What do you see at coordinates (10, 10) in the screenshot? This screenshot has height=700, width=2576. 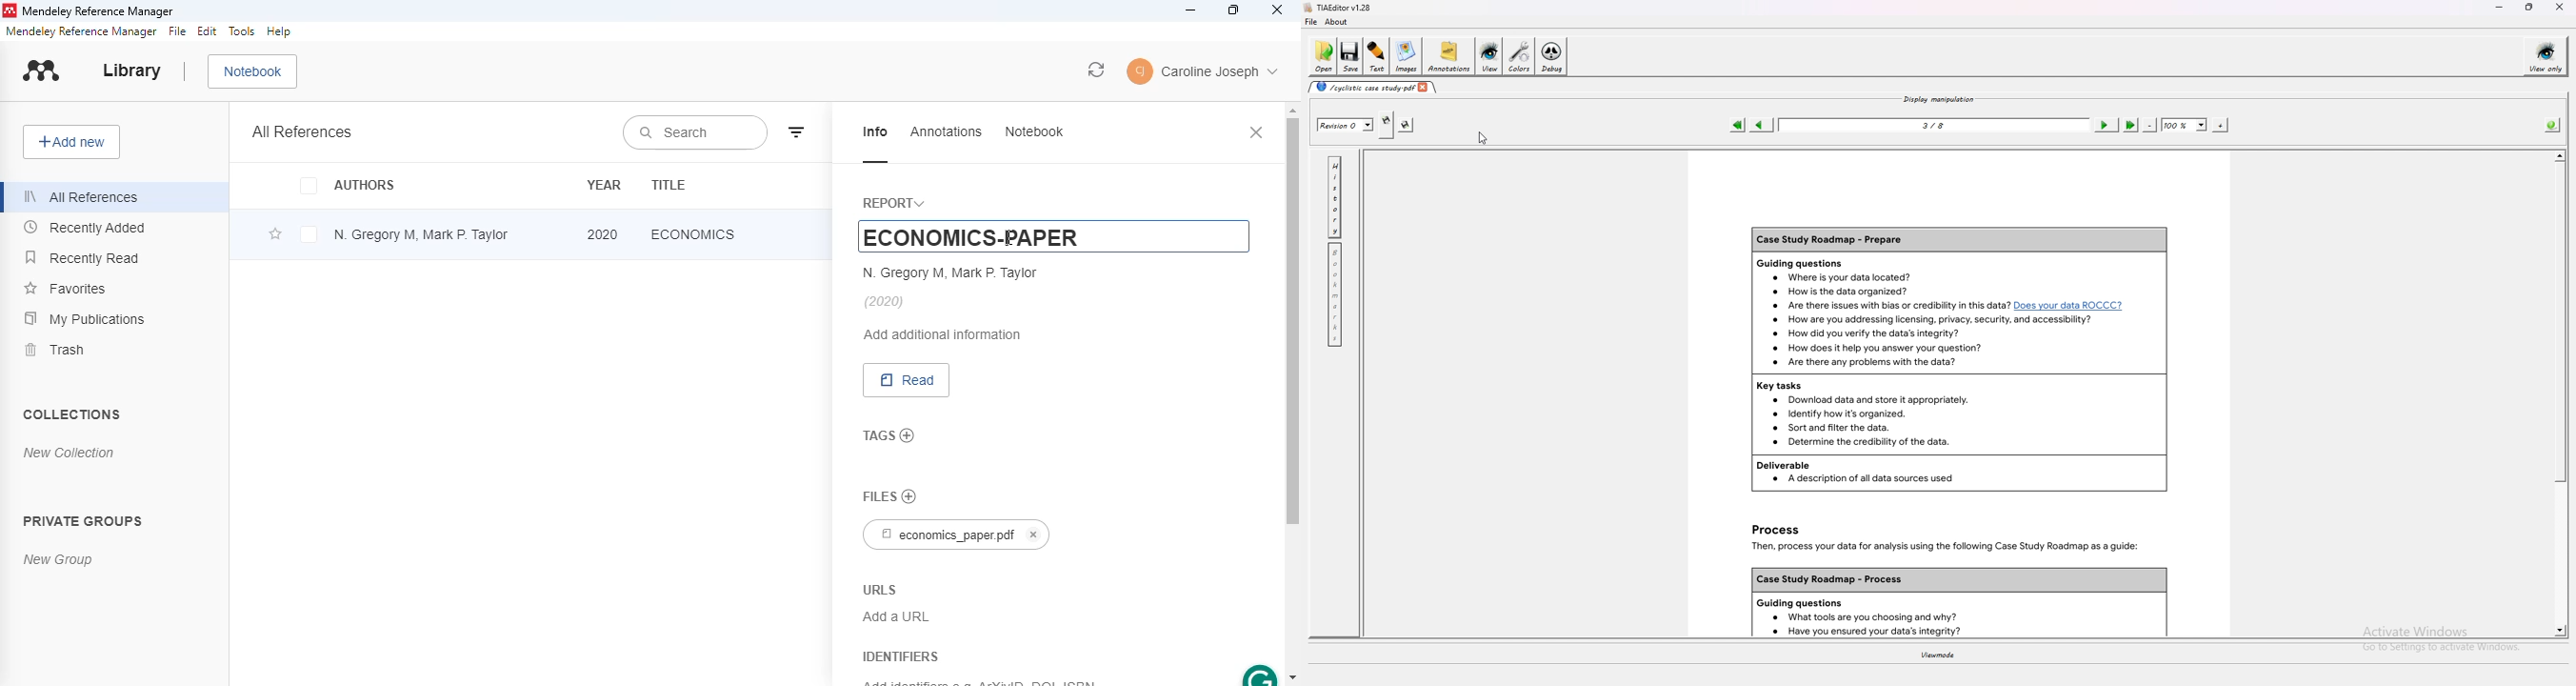 I see `logo` at bounding box center [10, 10].